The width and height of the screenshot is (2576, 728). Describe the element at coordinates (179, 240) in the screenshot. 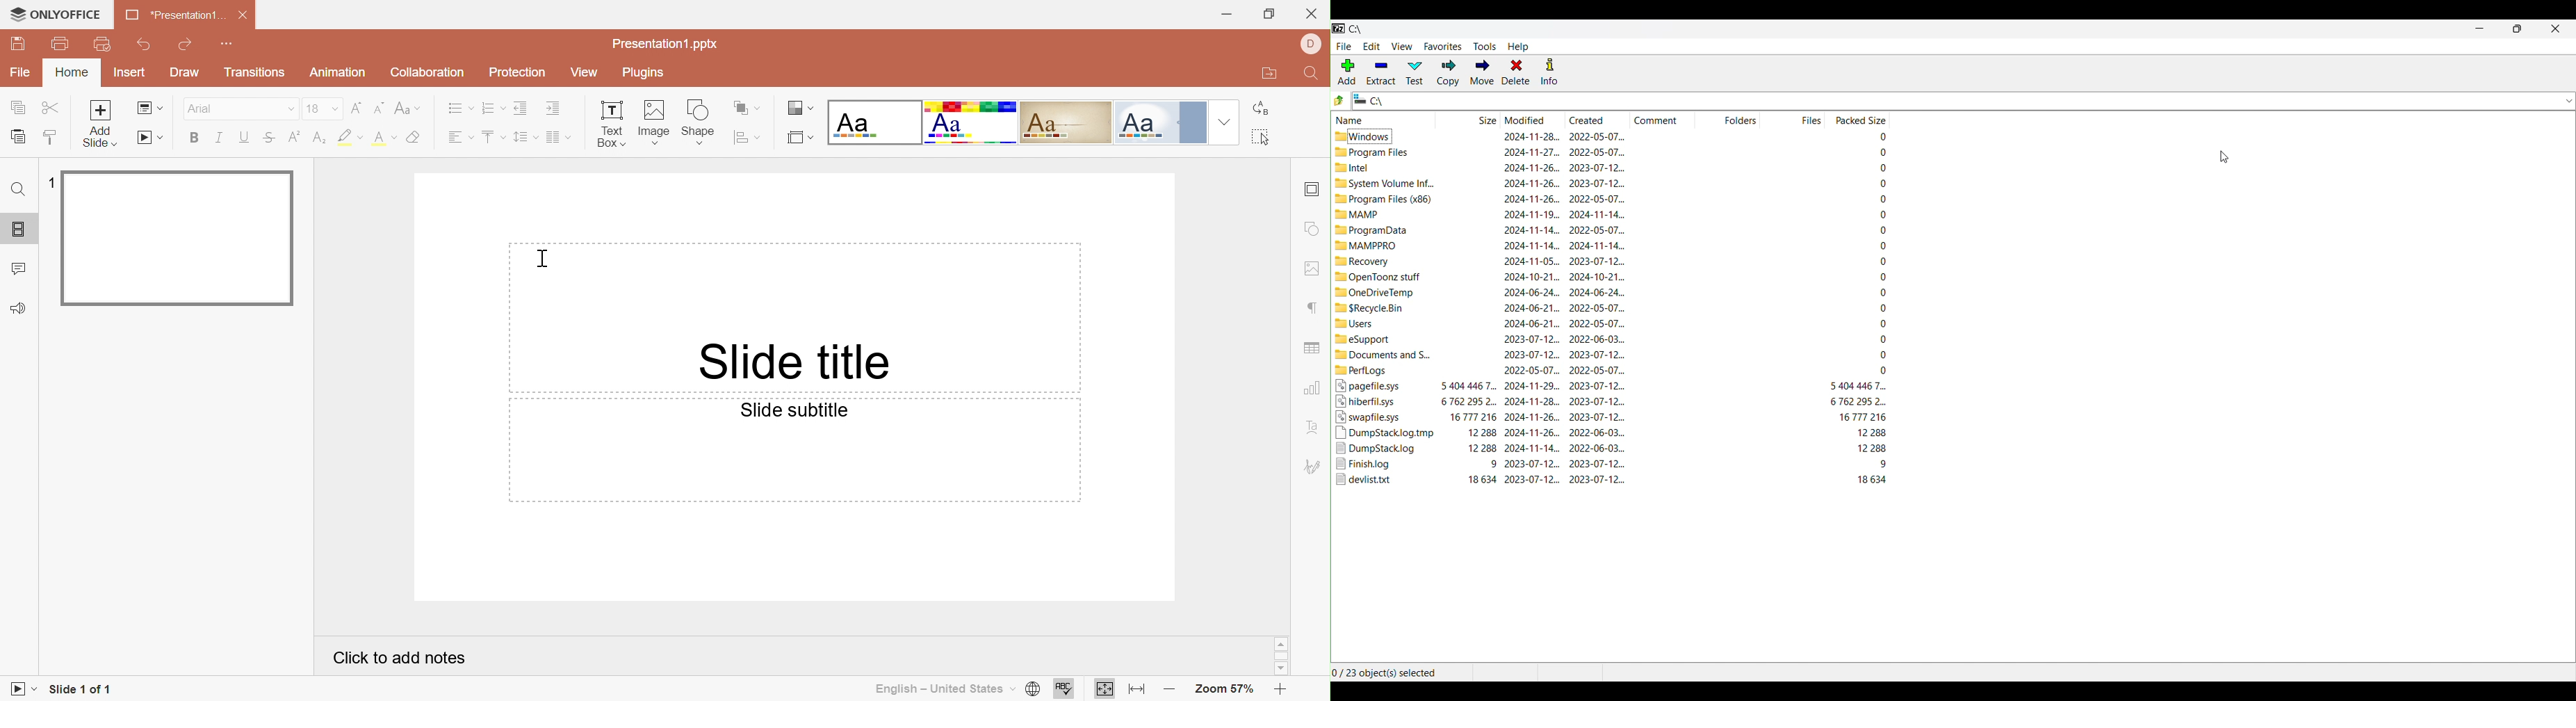

I see `Slide` at that location.